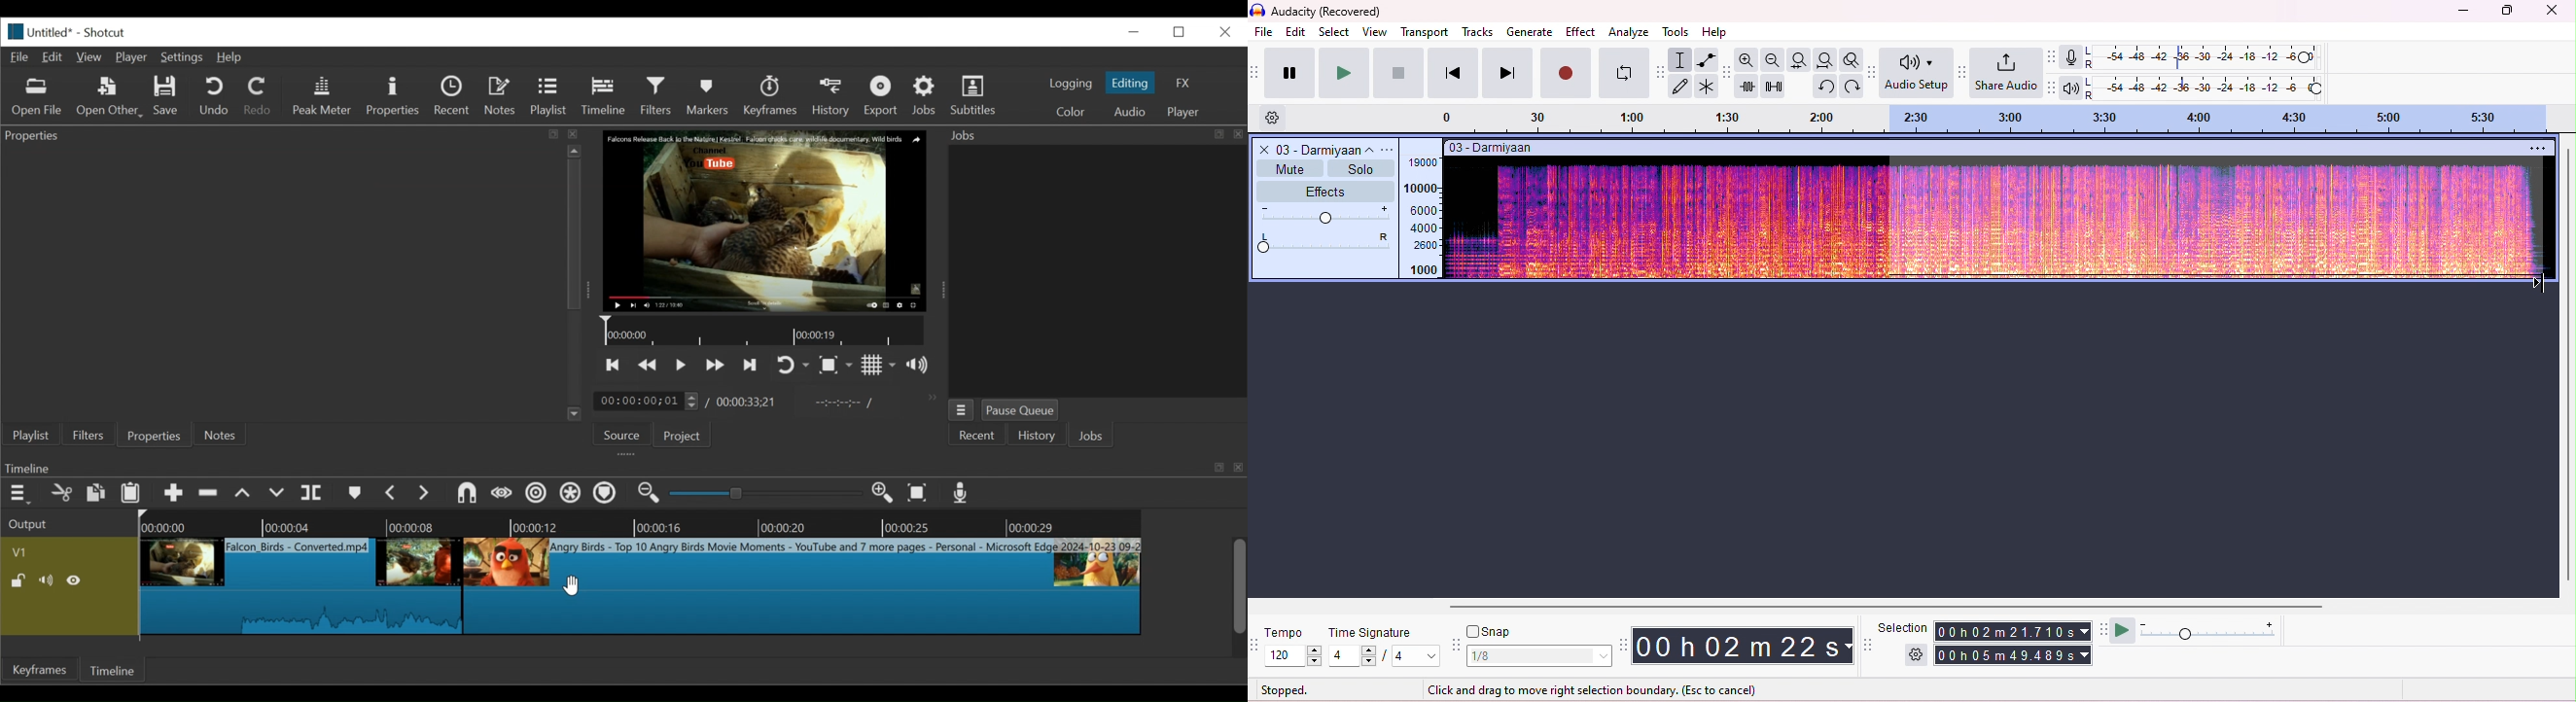 The width and height of the screenshot is (2576, 728). Describe the element at coordinates (687, 435) in the screenshot. I see `Project` at that location.